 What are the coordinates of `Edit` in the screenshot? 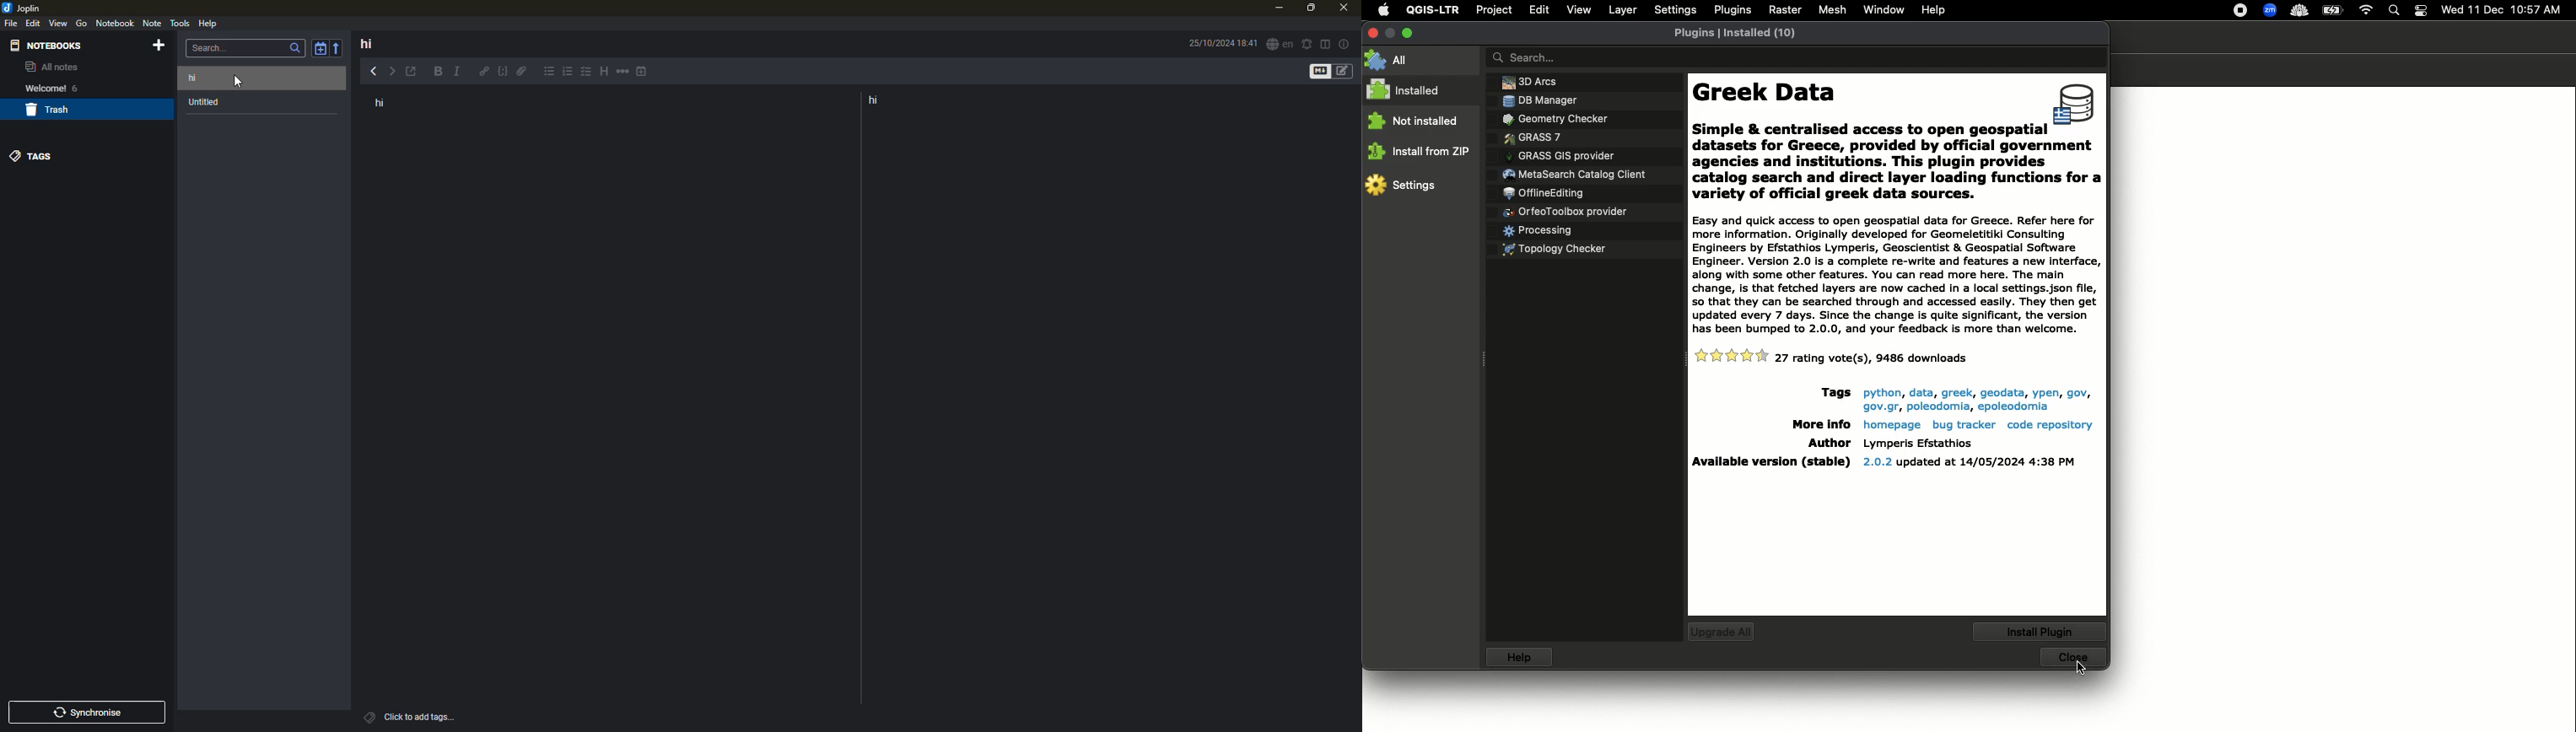 It's located at (1538, 9).